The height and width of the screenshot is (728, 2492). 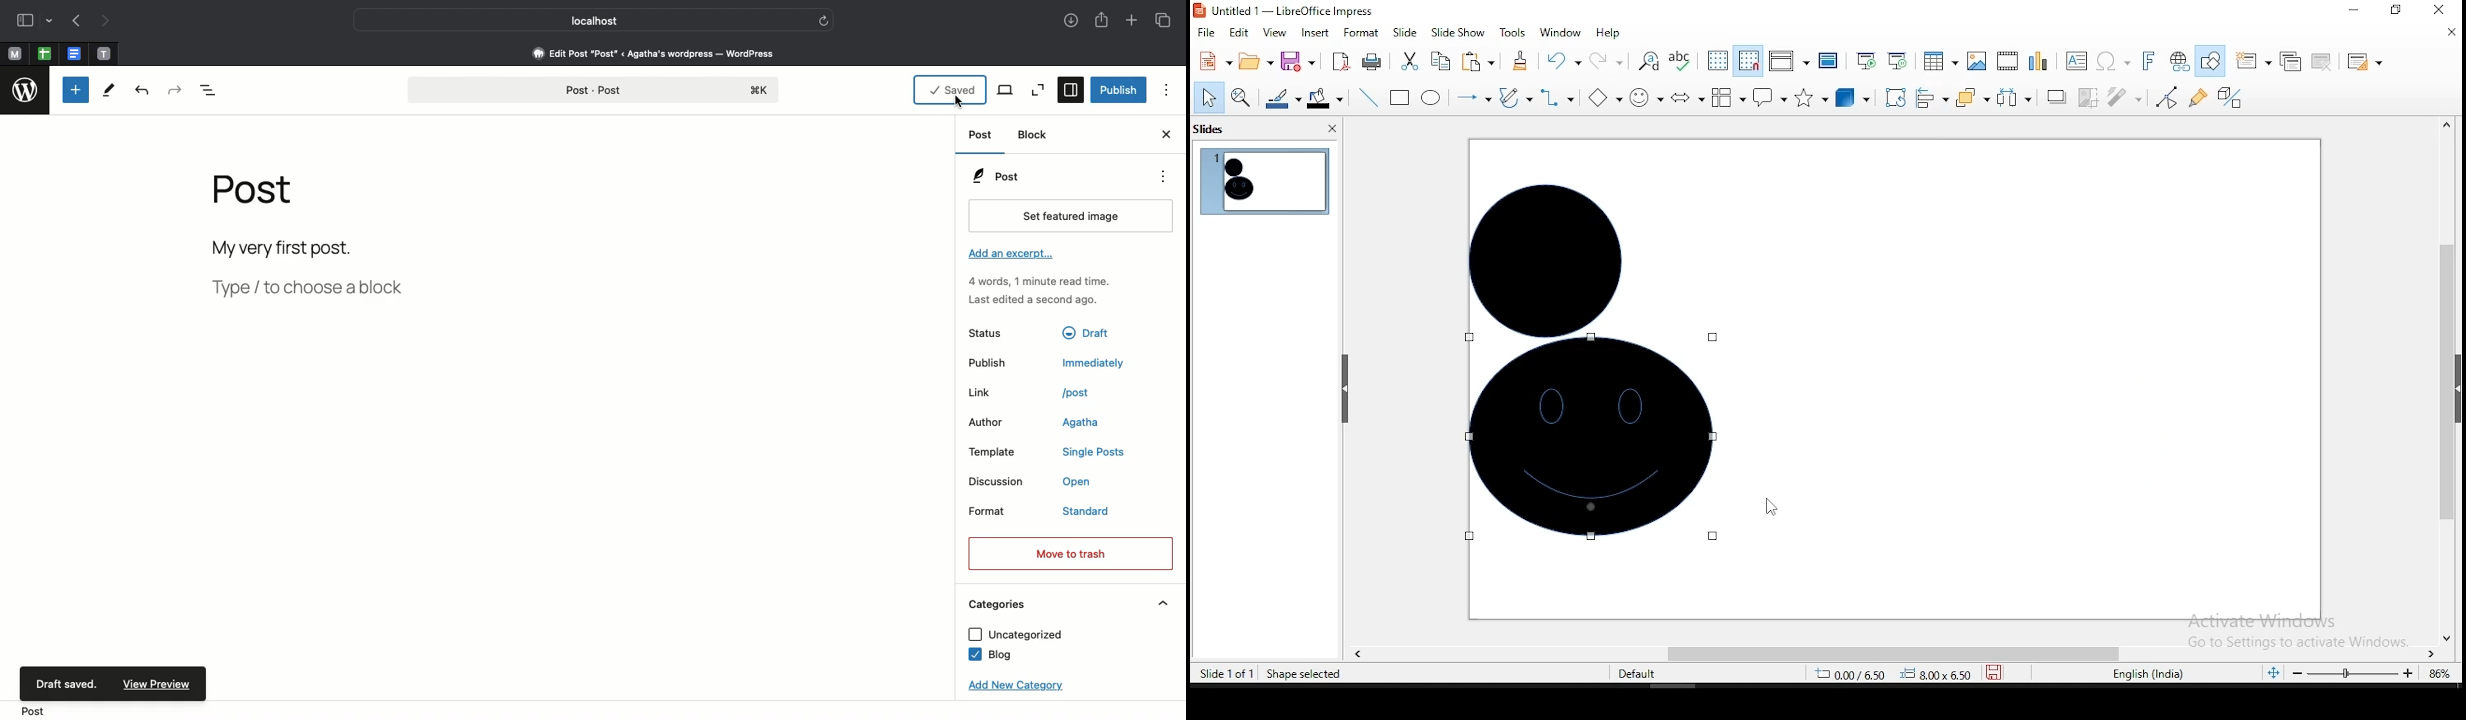 I want to click on Sidebare, so click(x=26, y=22).